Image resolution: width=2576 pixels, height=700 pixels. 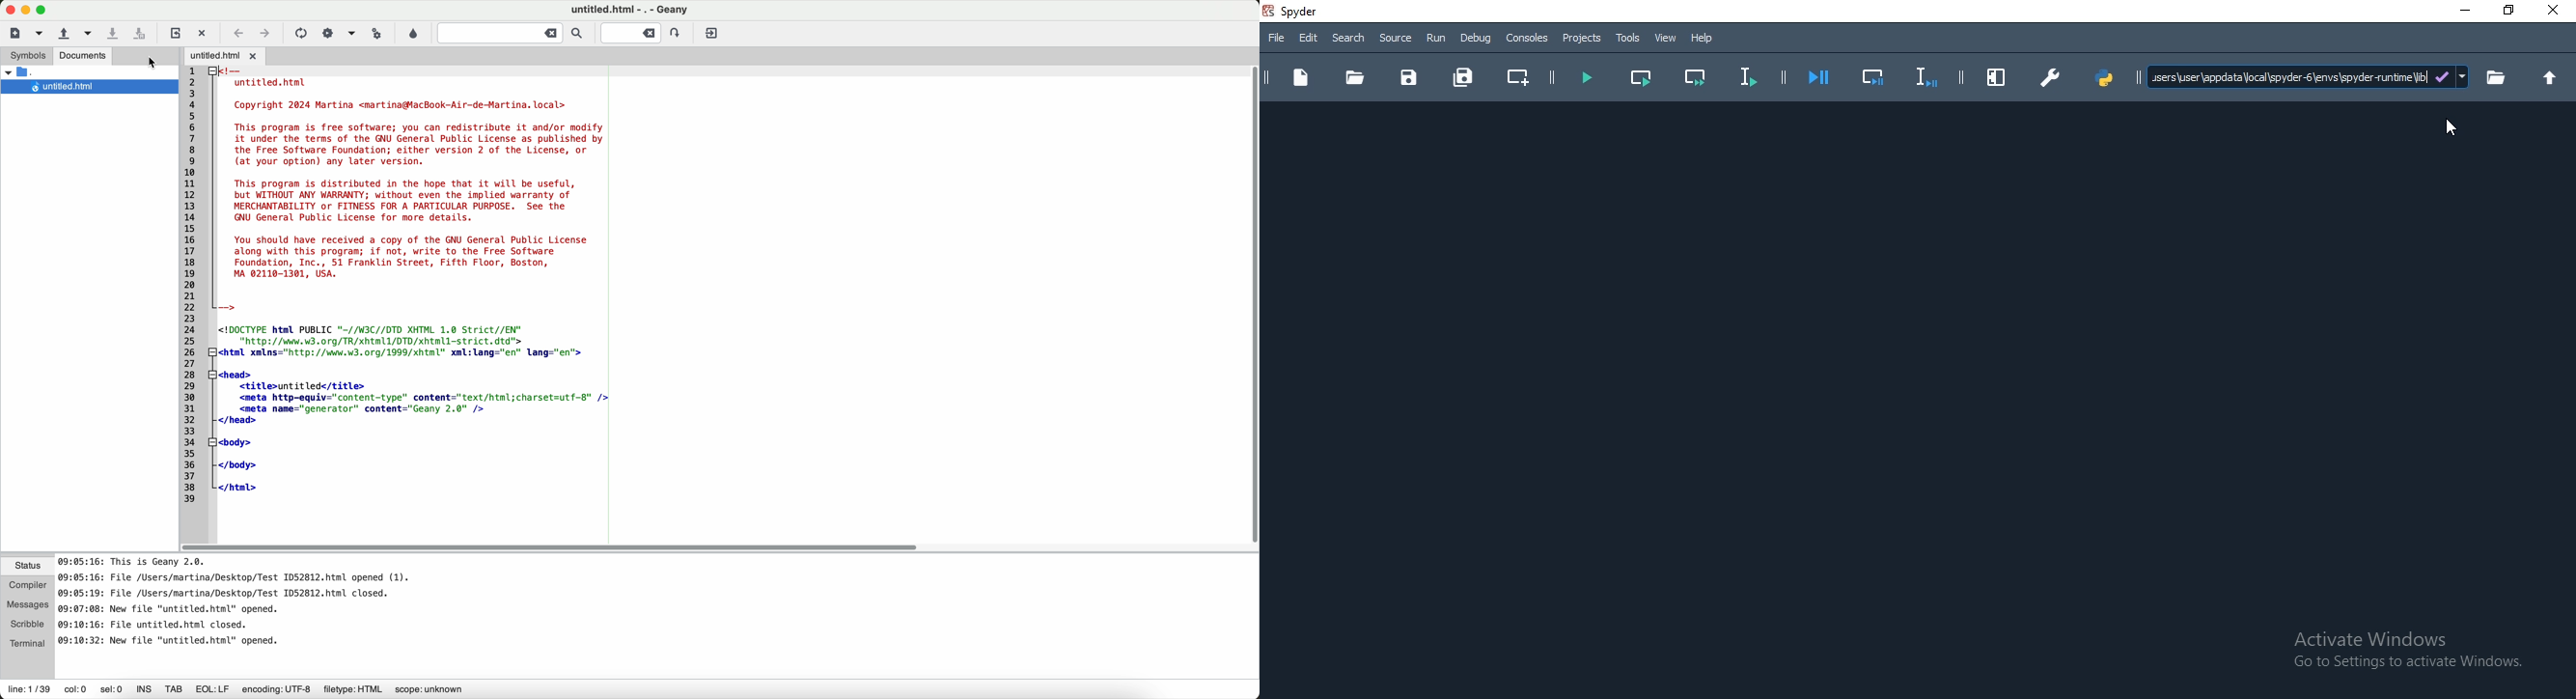 What do you see at coordinates (1667, 38) in the screenshot?
I see `View` at bounding box center [1667, 38].